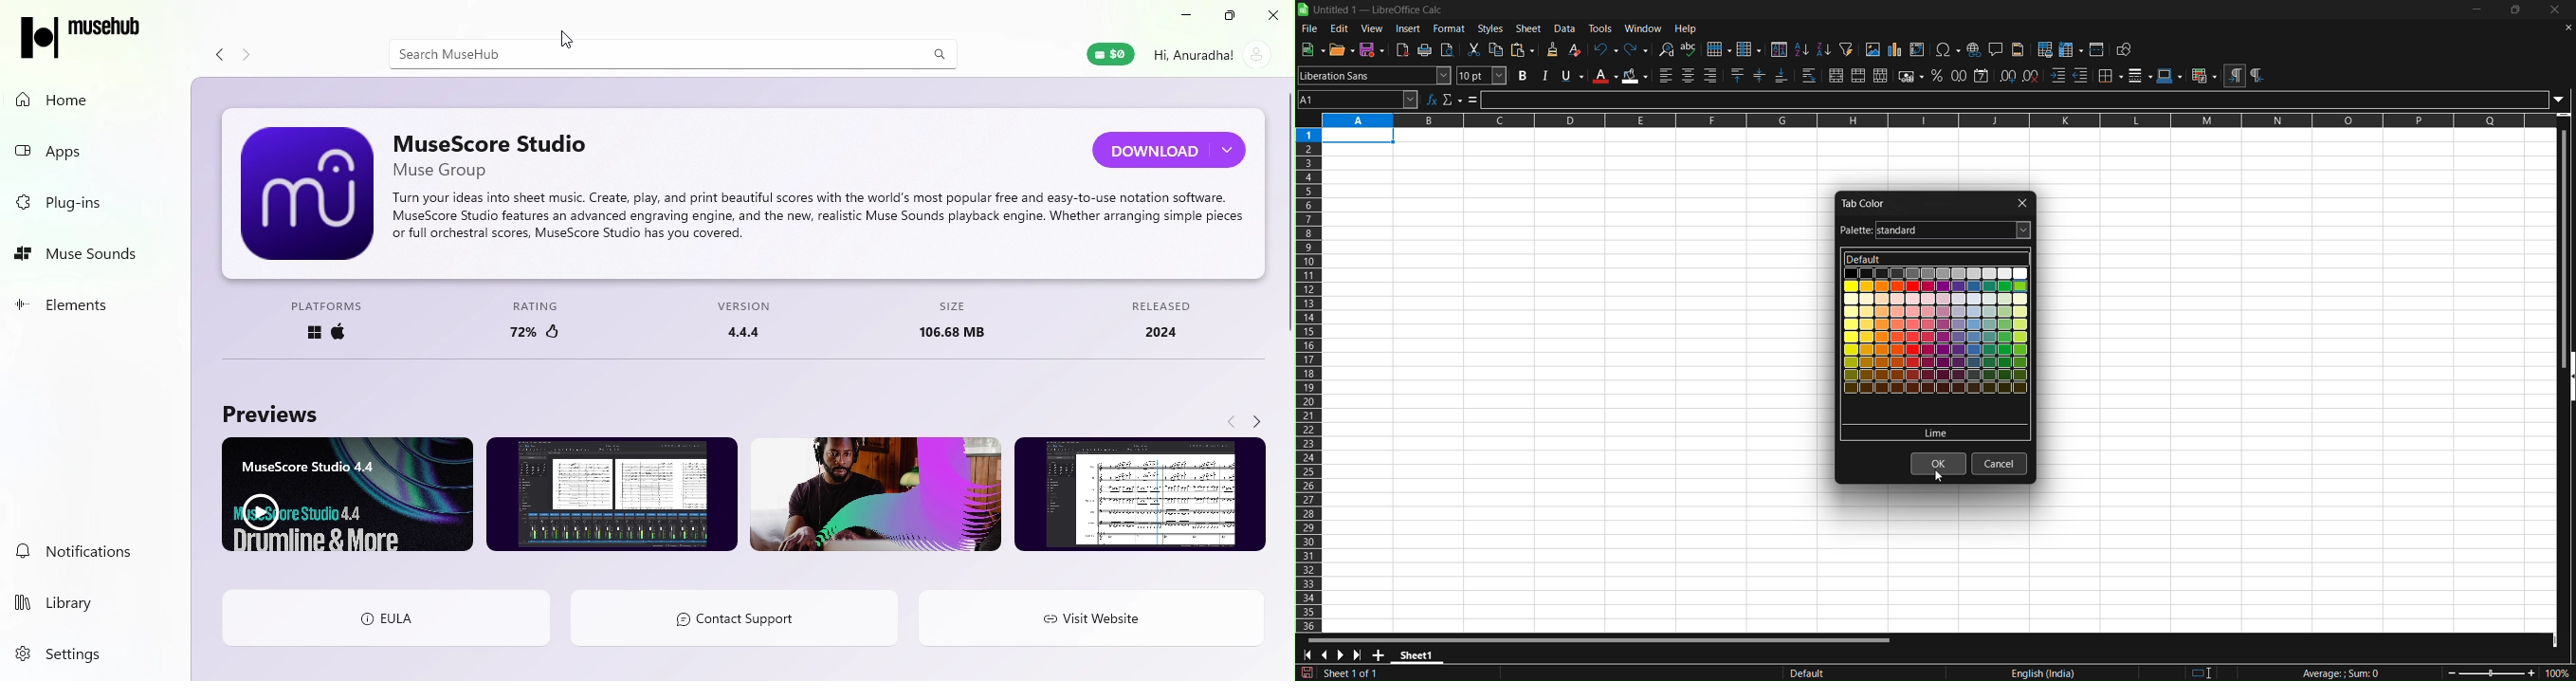 The height and width of the screenshot is (700, 2576). What do you see at coordinates (1603, 28) in the screenshot?
I see `tools` at bounding box center [1603, 28].